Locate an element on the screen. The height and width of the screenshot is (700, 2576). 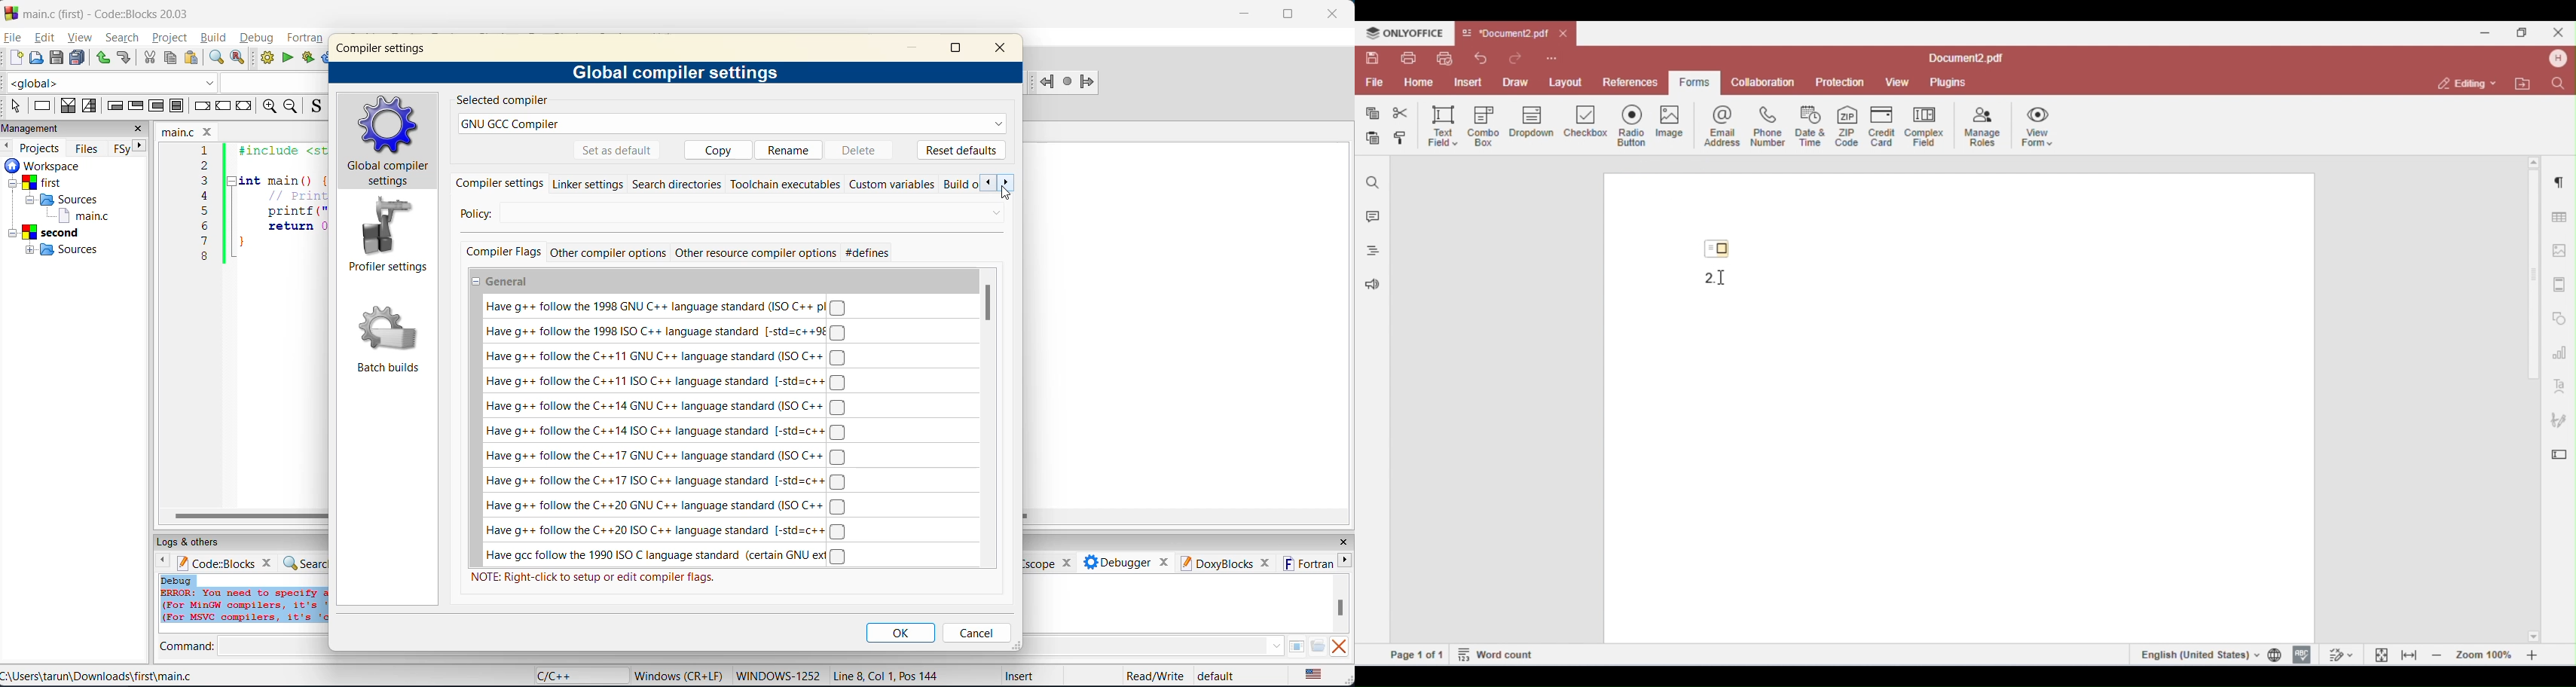
minimize is located at coordinates (1245, 14).